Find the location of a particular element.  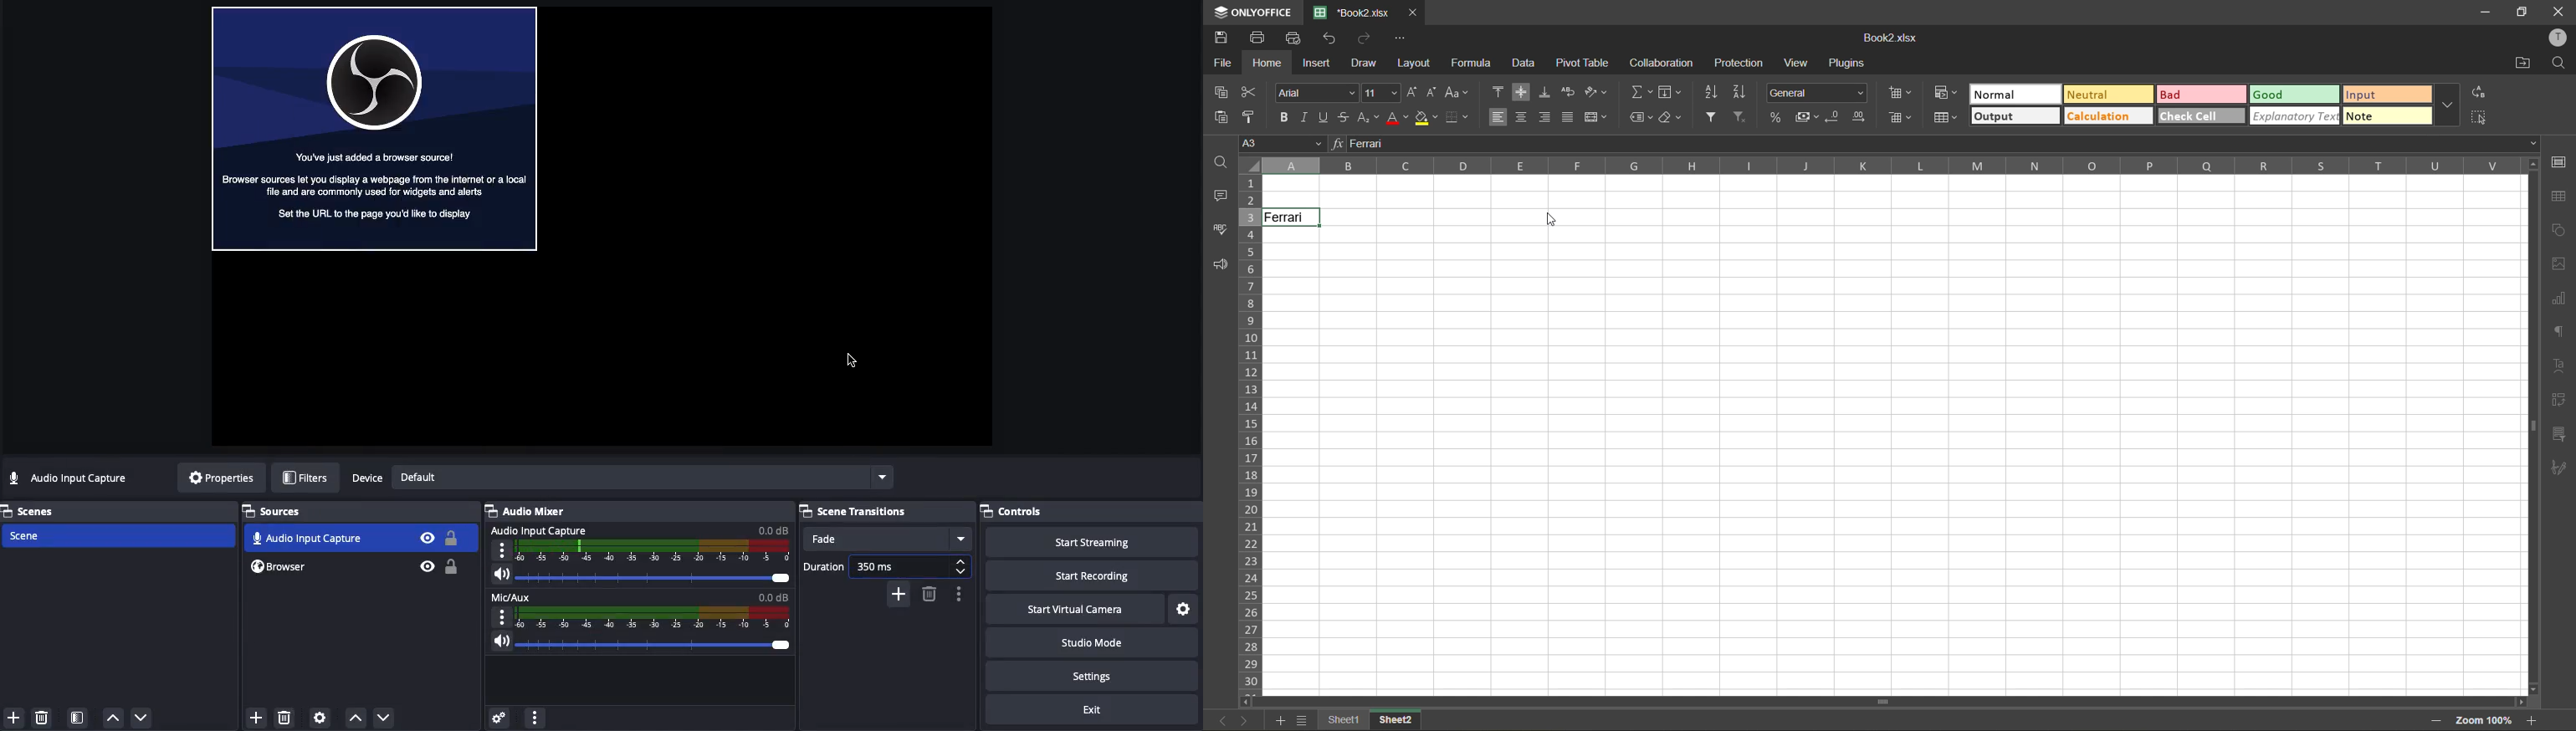

Device is located at coordinates (366, 476).